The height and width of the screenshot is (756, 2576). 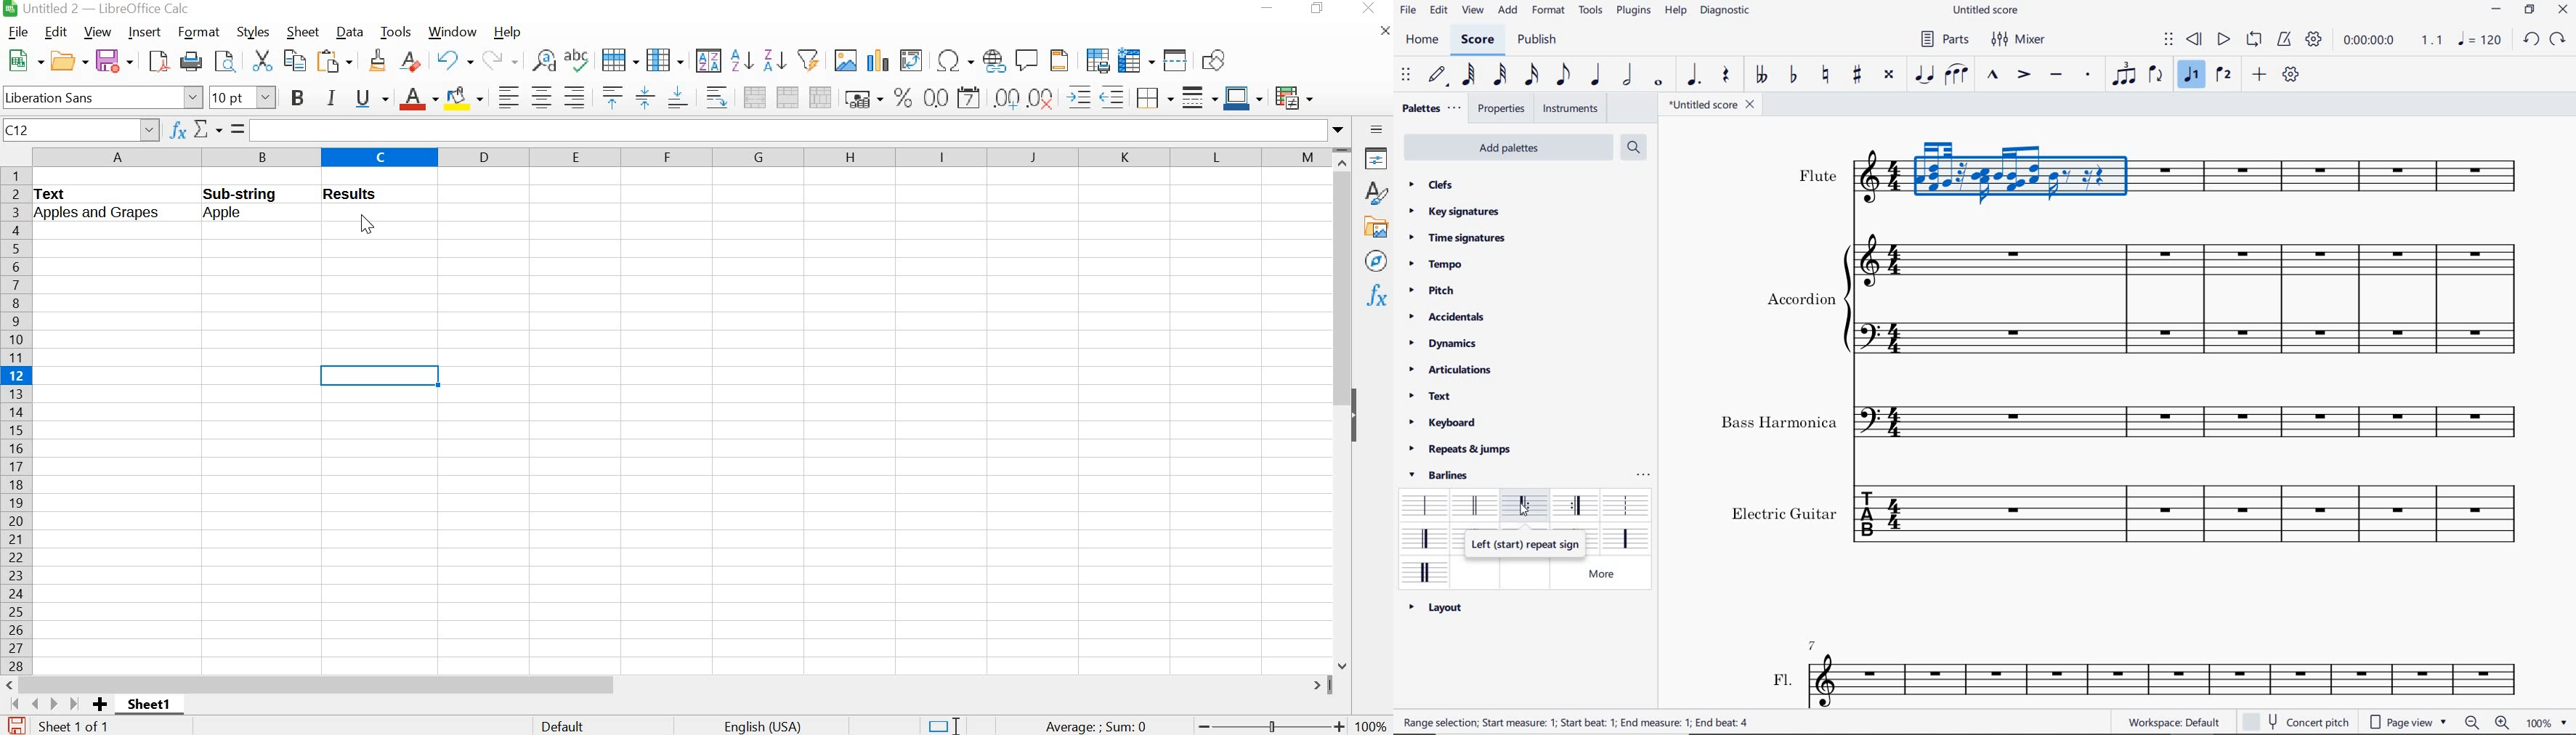 I want to click on page view, so click(x=2412, y=720).